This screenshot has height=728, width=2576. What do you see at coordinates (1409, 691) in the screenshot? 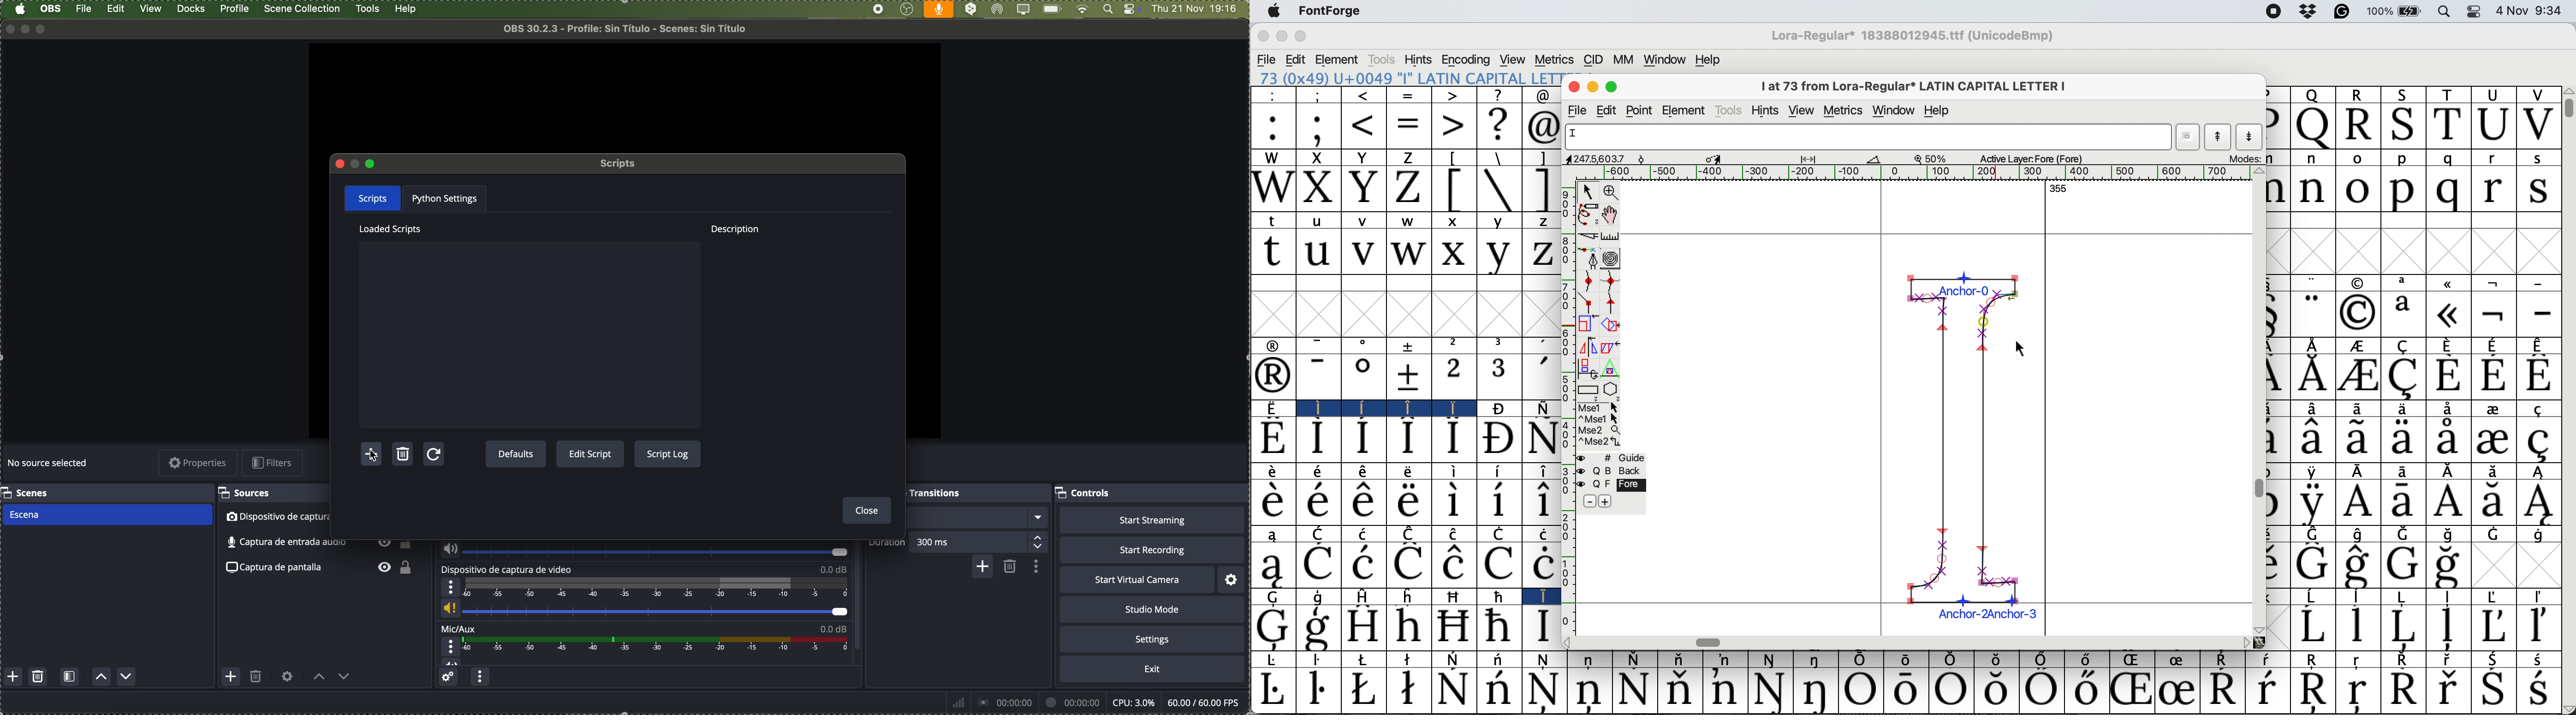
I see `Symbol` at bounding box center [1409, 691].